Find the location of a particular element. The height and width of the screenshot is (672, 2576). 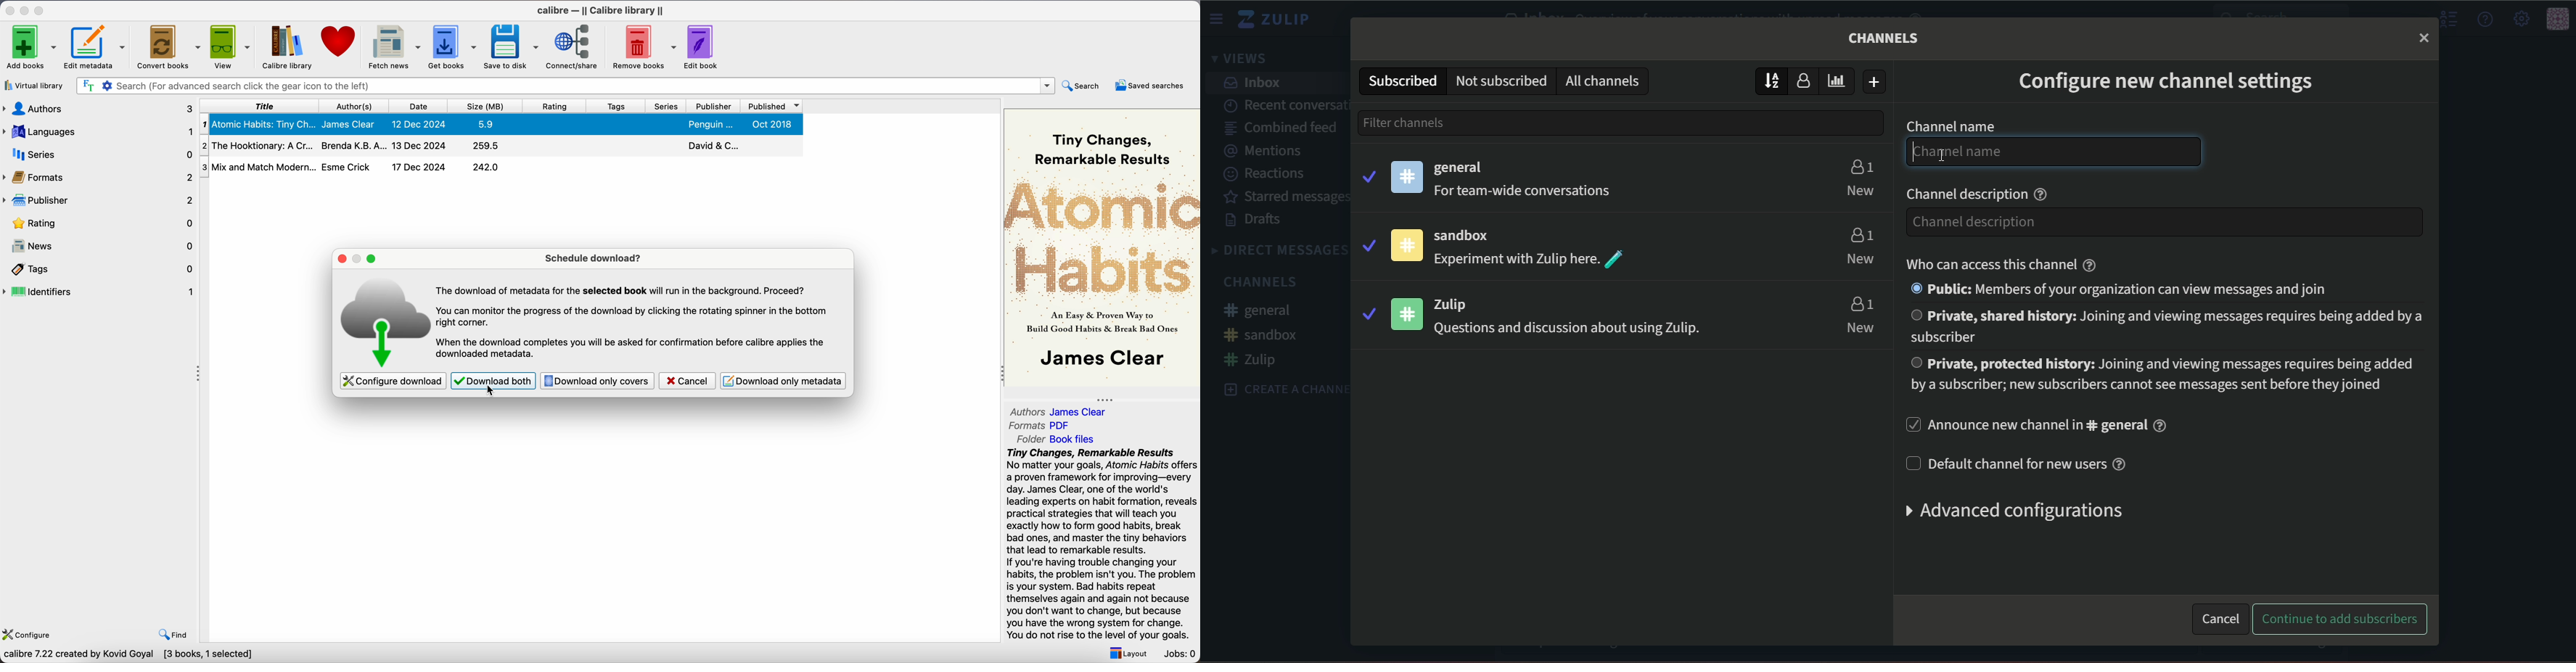

download only metadata is located at coordinates (783, 380).